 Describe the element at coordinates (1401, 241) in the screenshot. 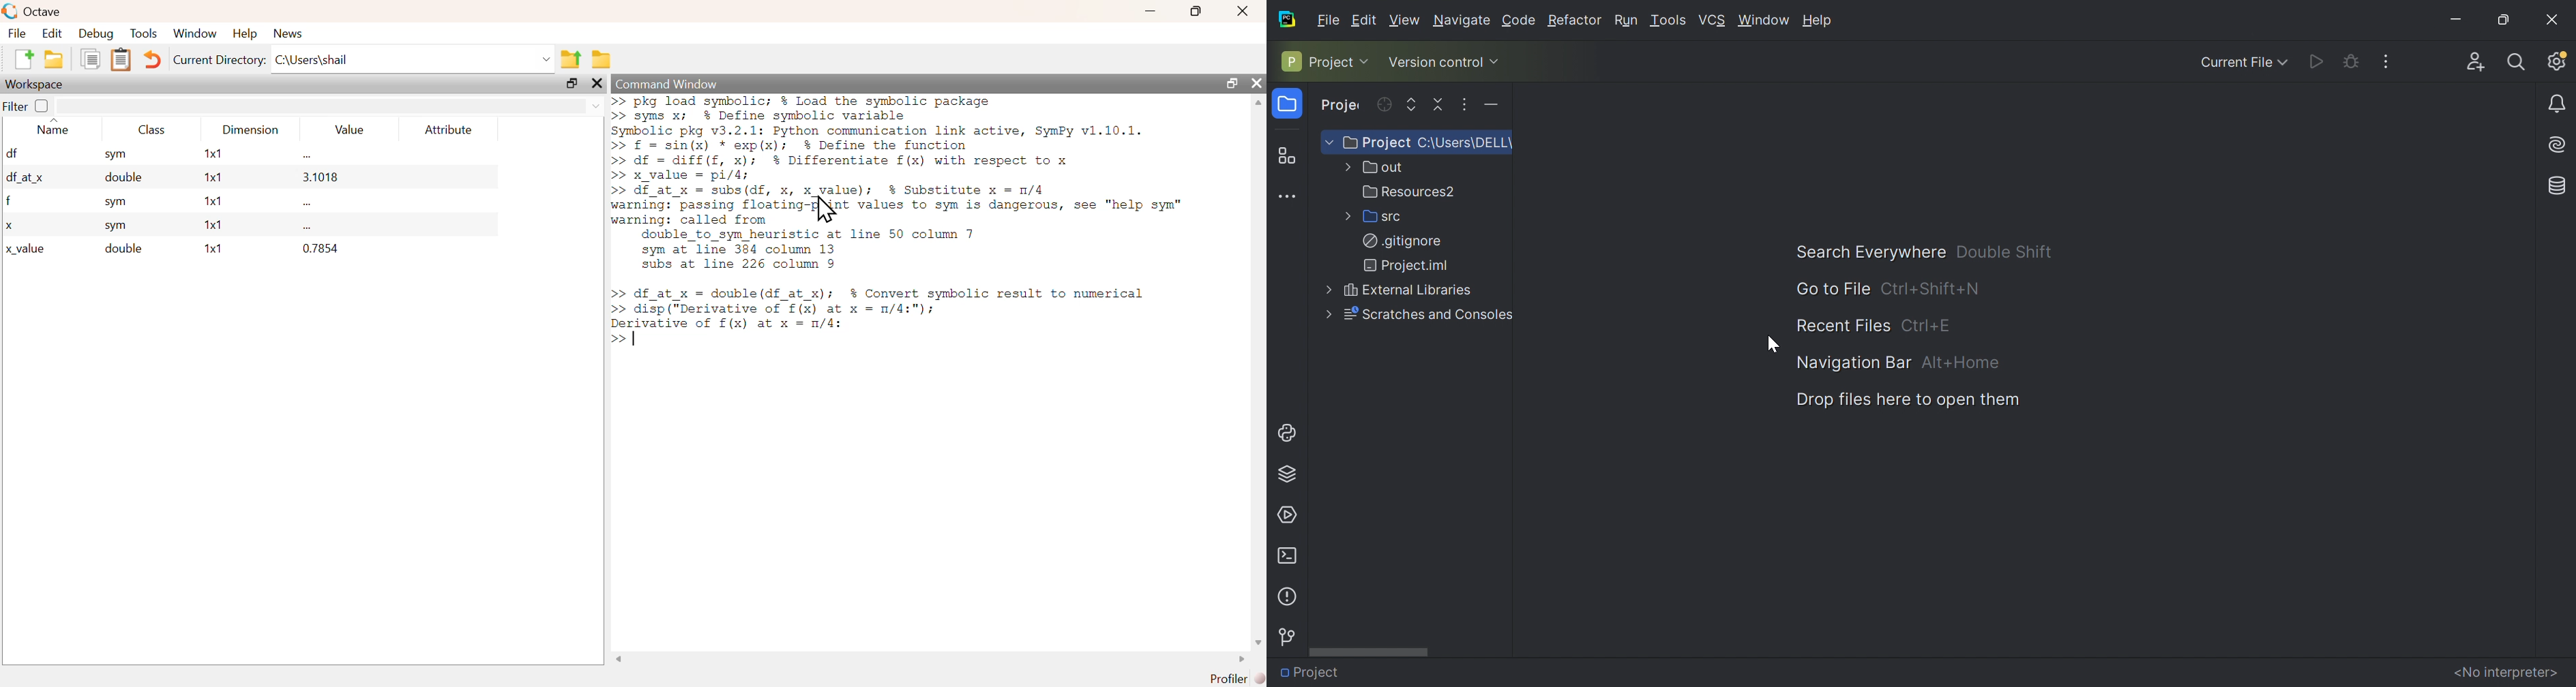

I see `.gitignore` at that location.